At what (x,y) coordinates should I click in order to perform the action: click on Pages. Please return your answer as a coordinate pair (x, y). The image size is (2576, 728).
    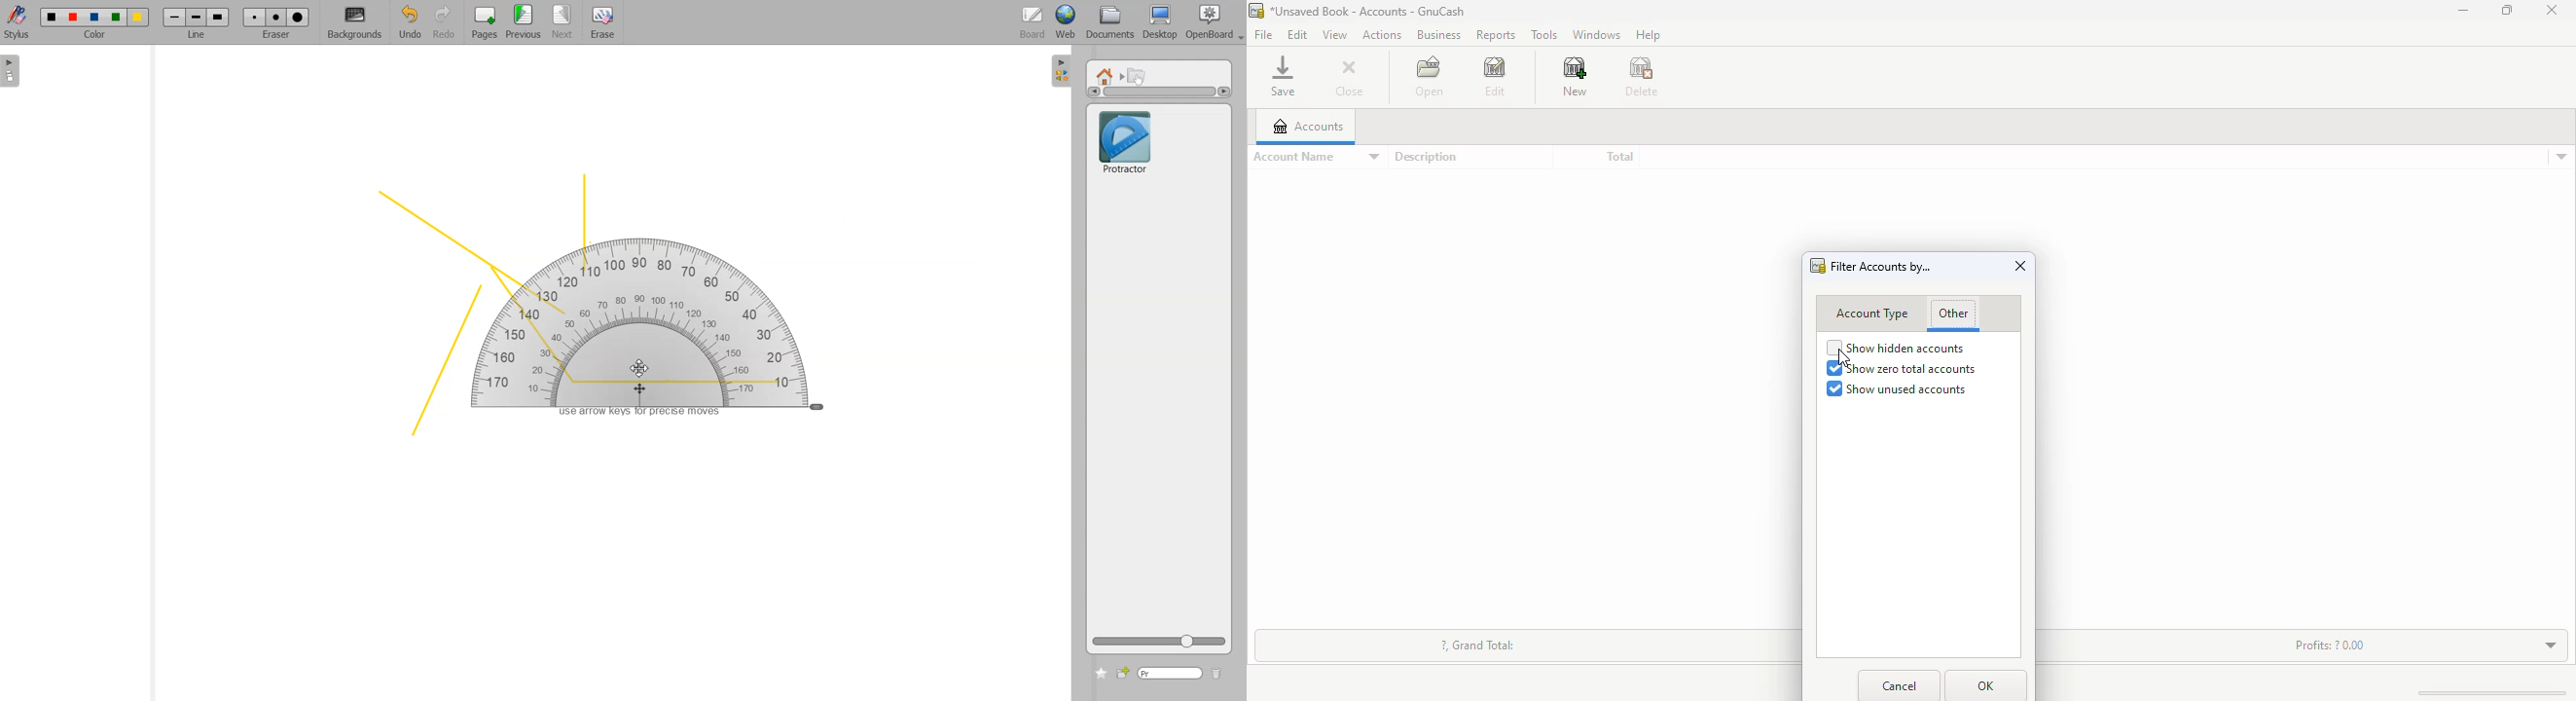
    Looking at the image, I should click on (483, 23).